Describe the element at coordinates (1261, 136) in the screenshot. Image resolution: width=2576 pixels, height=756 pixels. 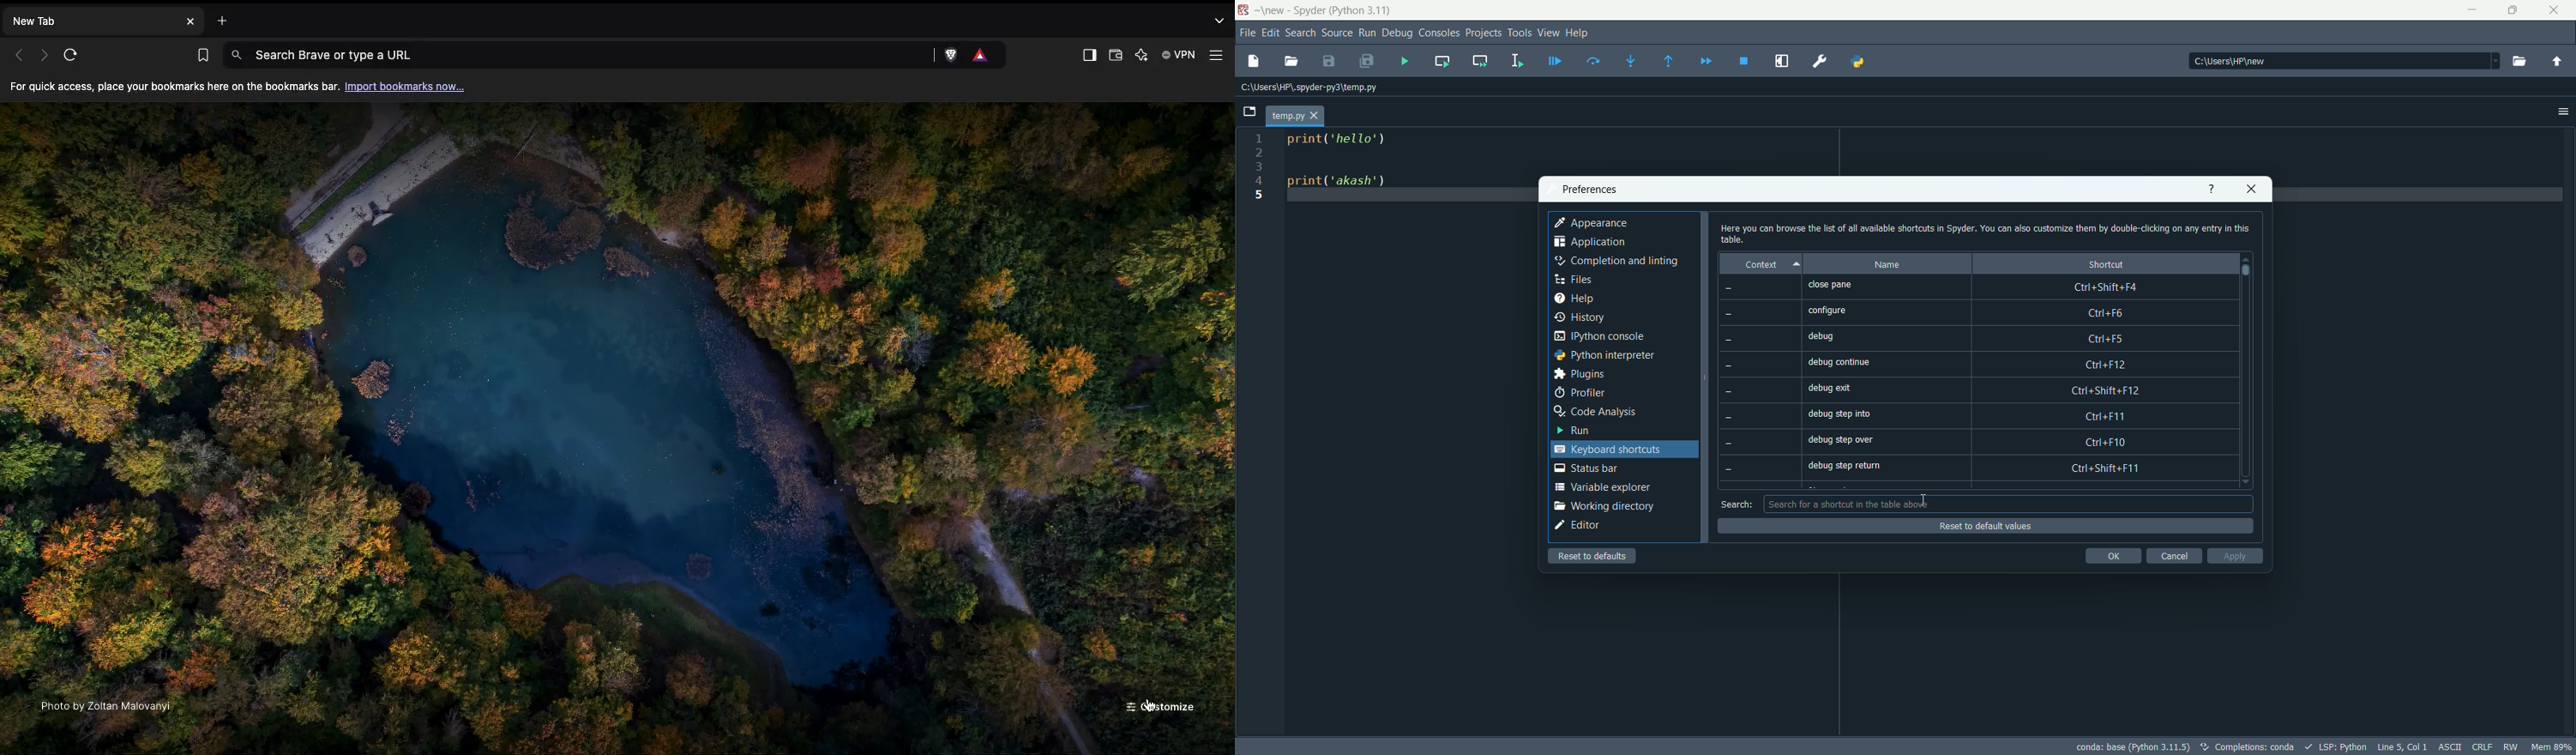
I see `1` at that location.